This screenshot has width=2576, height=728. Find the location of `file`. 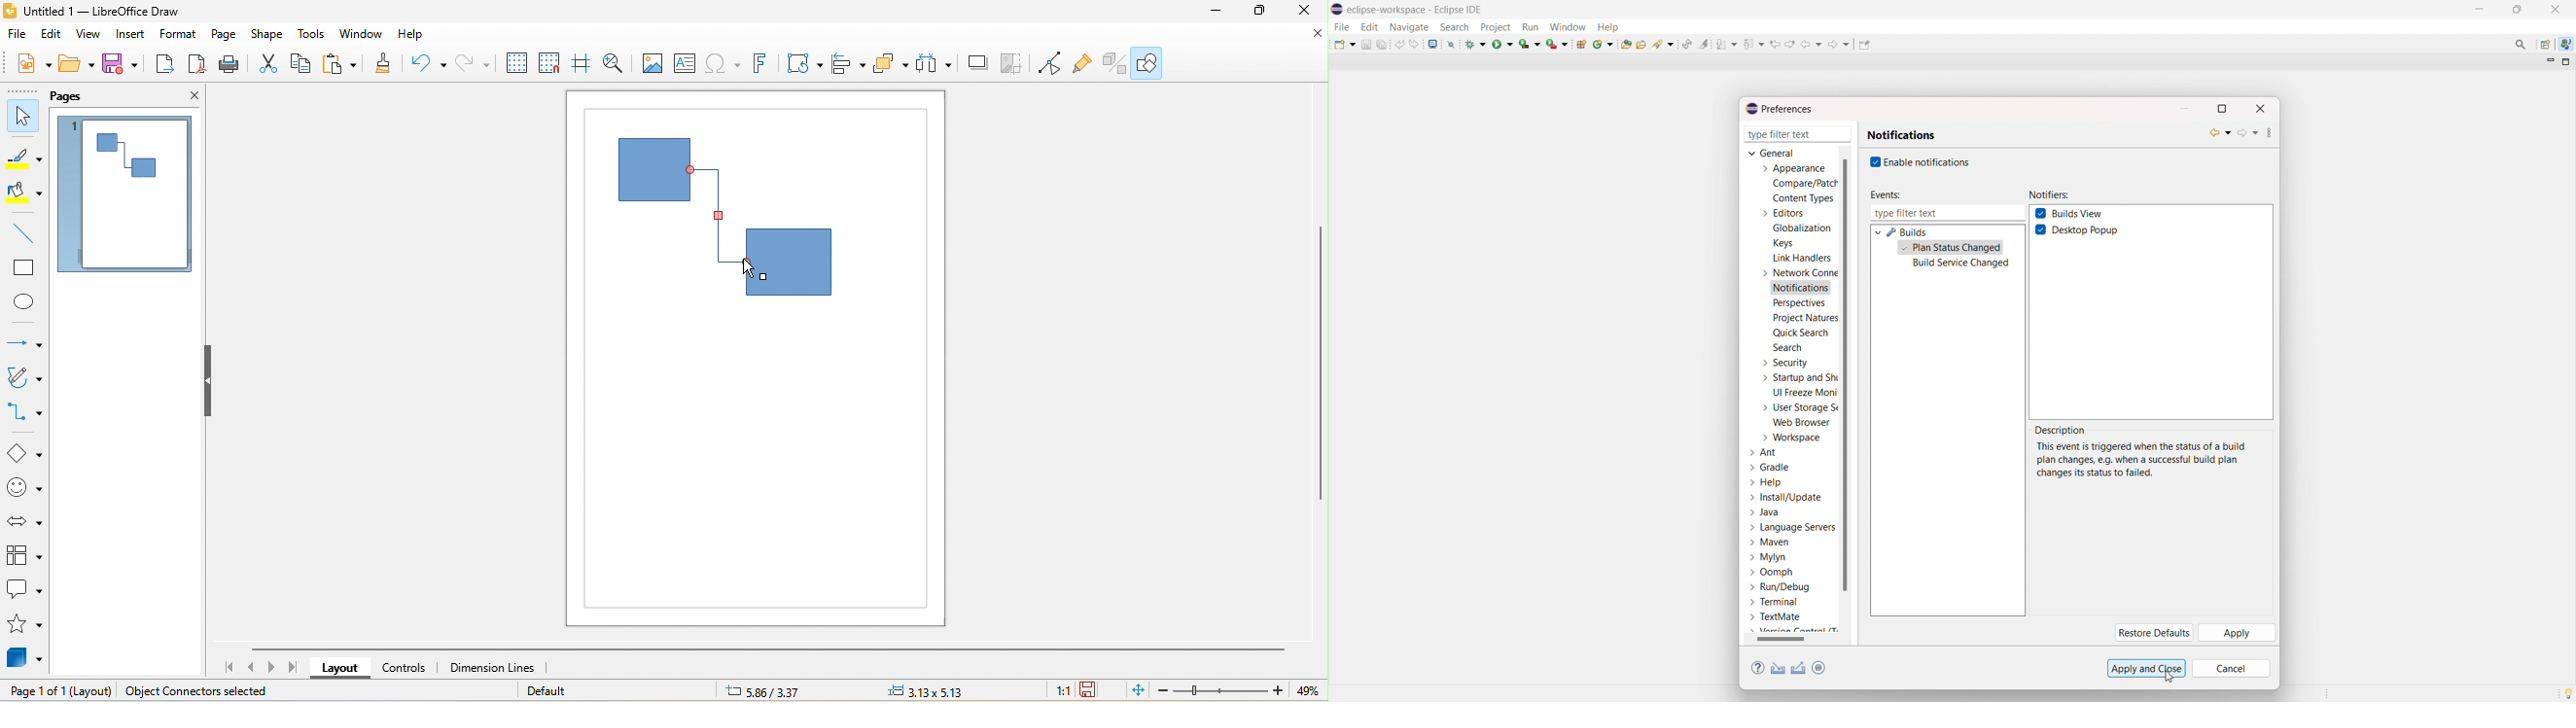

file is located at coordinates (18, 34).